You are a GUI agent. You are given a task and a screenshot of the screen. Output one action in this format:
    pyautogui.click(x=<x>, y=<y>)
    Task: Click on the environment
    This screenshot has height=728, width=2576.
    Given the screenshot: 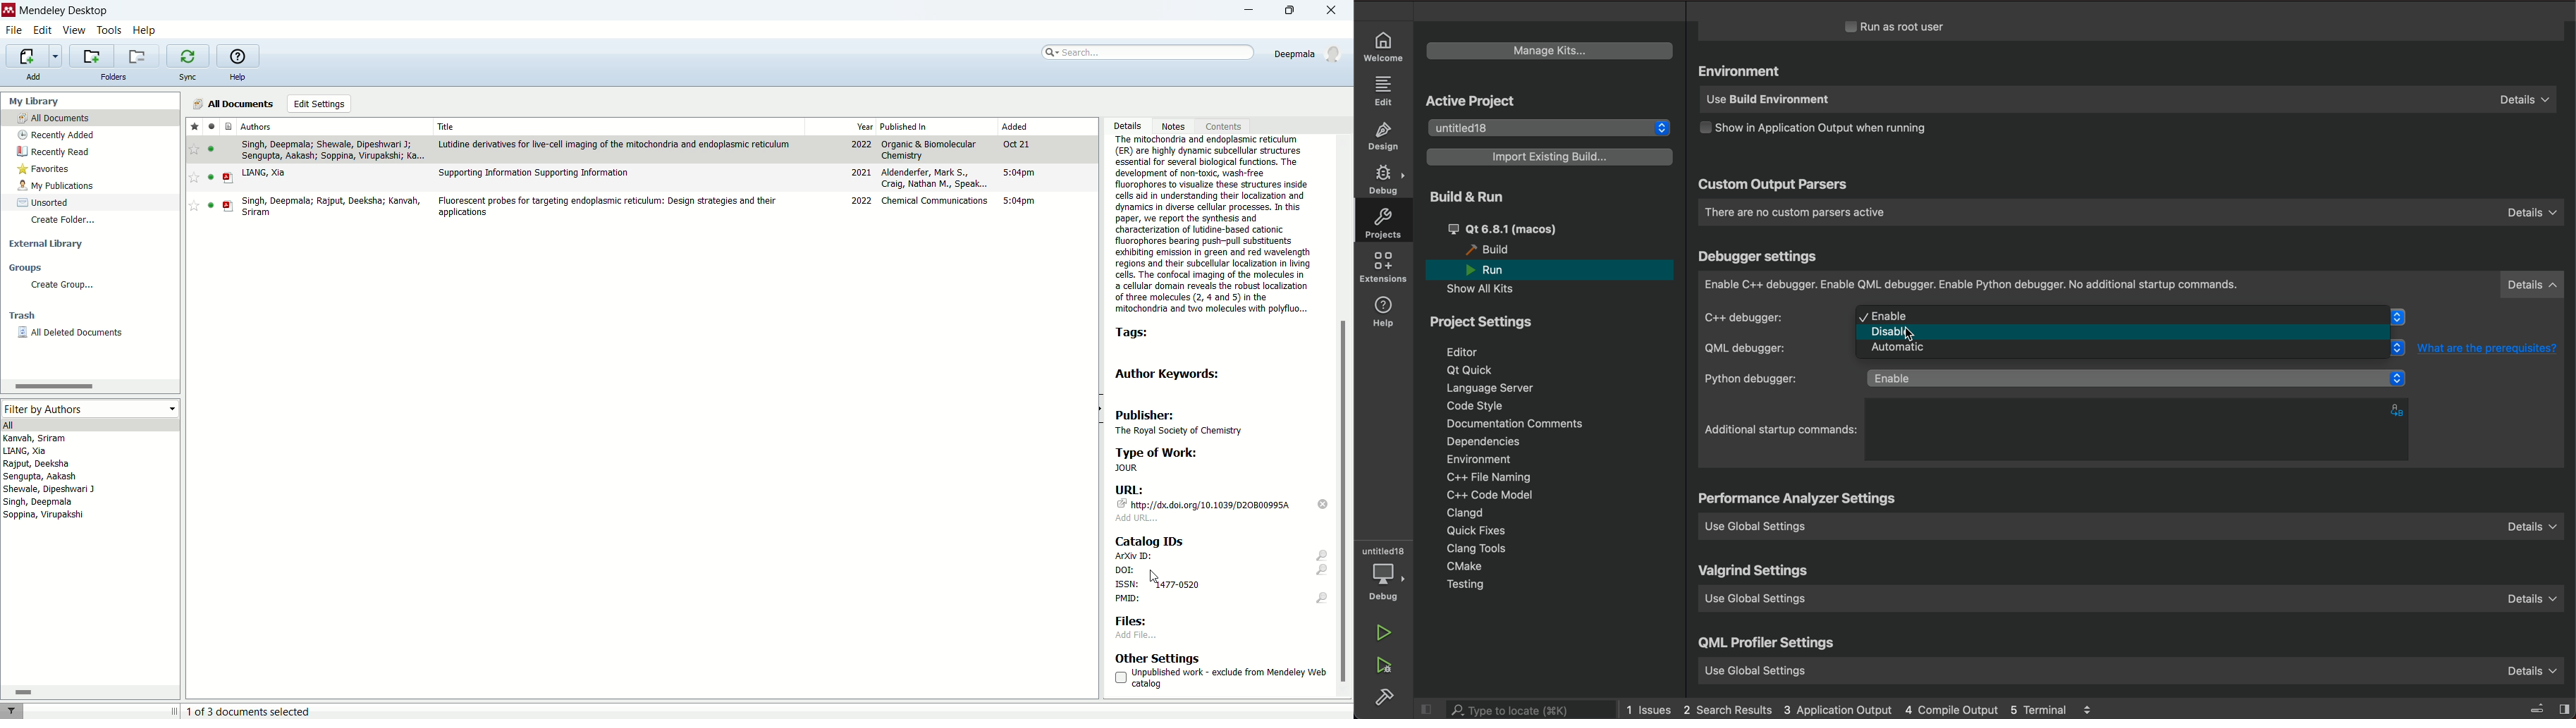 What is the action you would take?
    pyautogui.click(x=1478, y=459)
    